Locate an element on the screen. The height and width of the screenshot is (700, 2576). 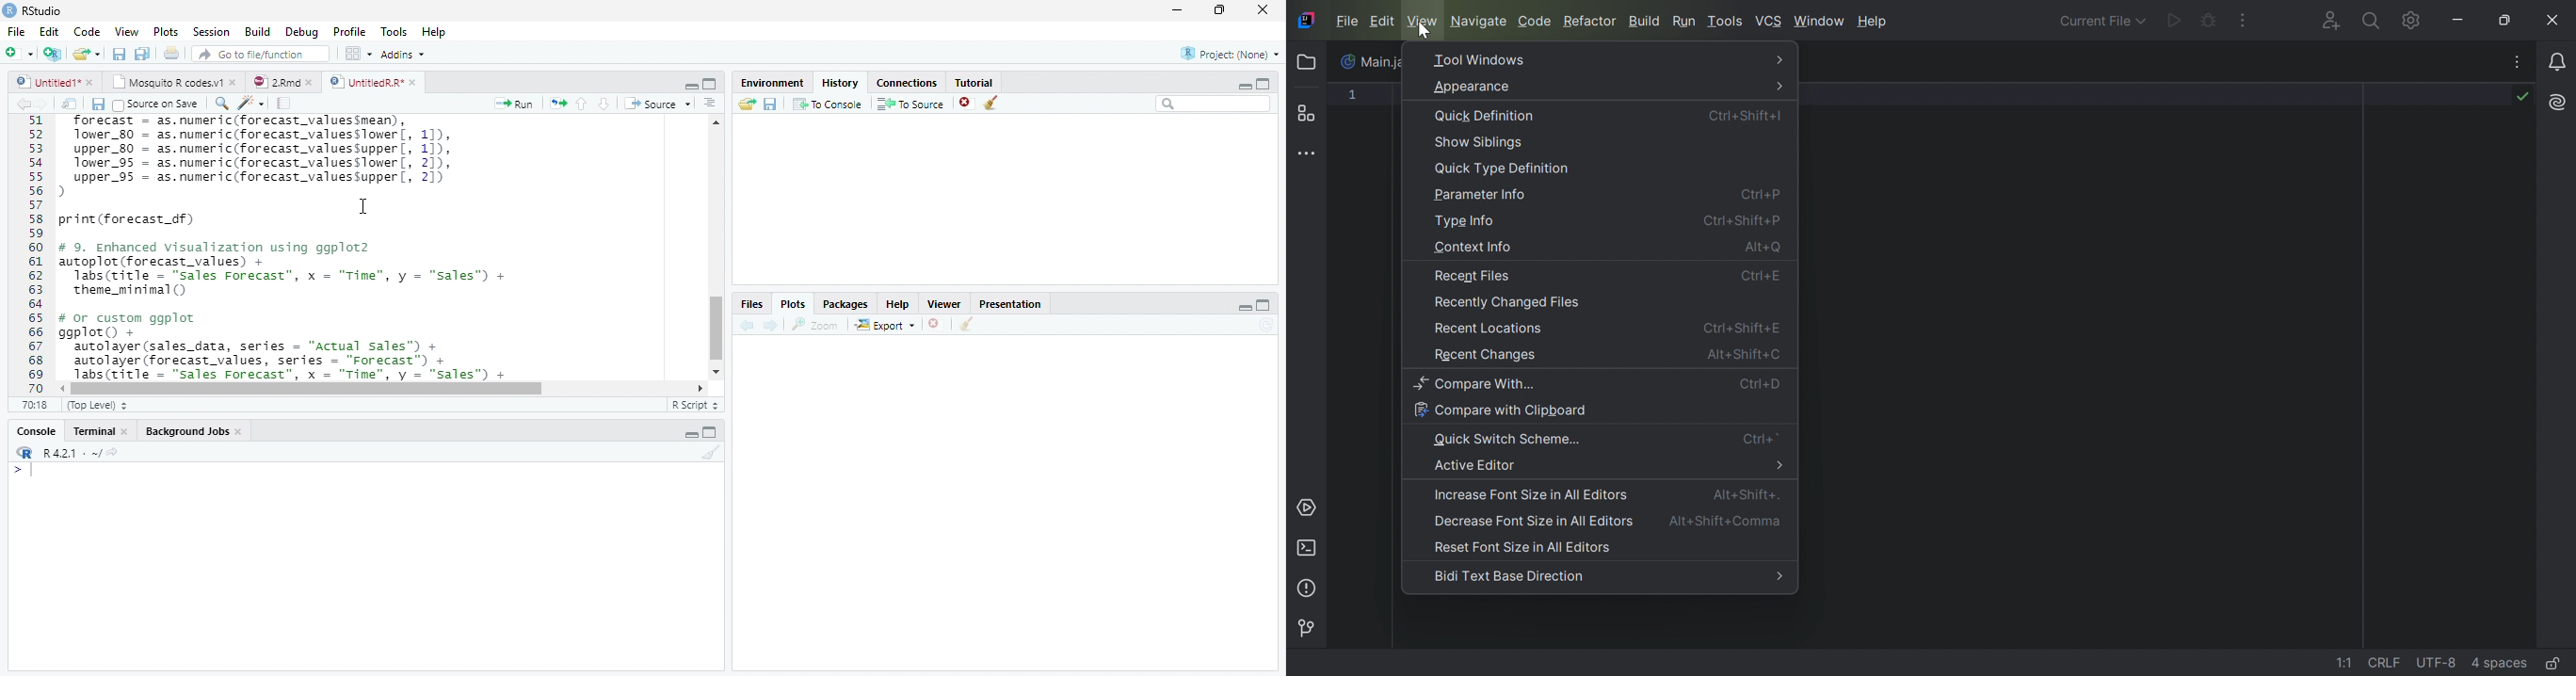
Typing indicator is located at coordinates (26, 473).